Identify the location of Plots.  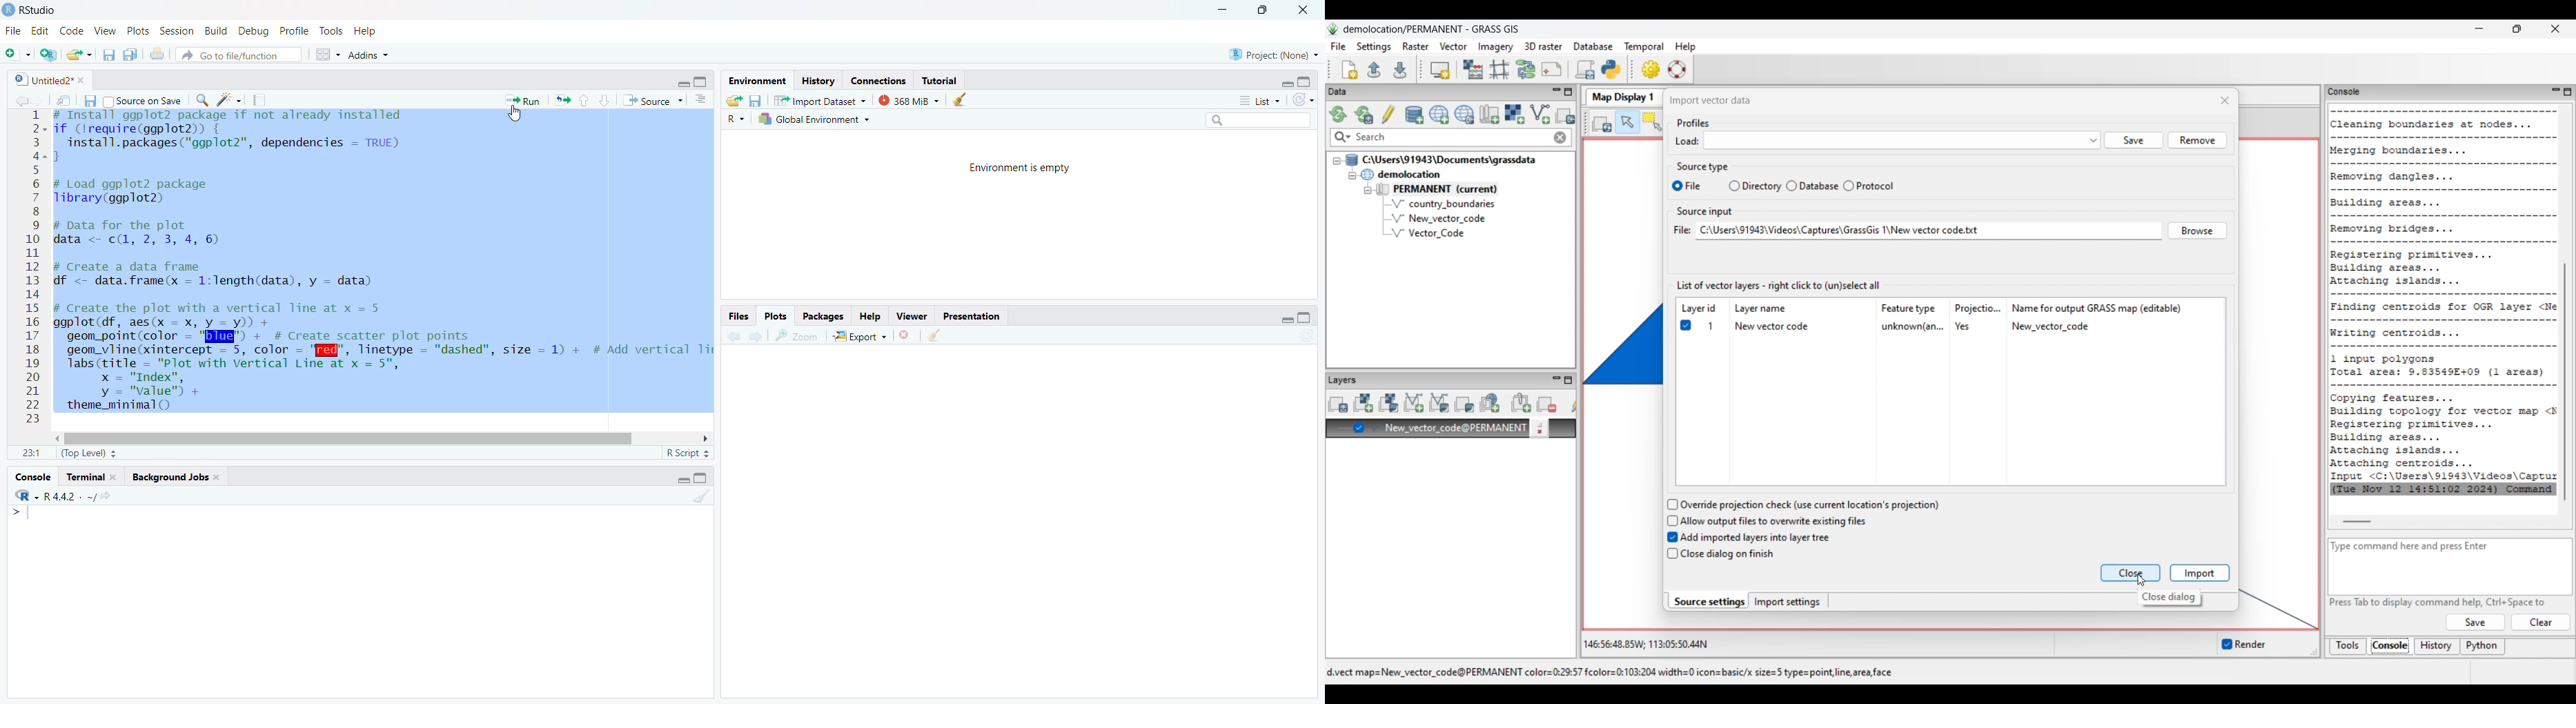
(776, 316).